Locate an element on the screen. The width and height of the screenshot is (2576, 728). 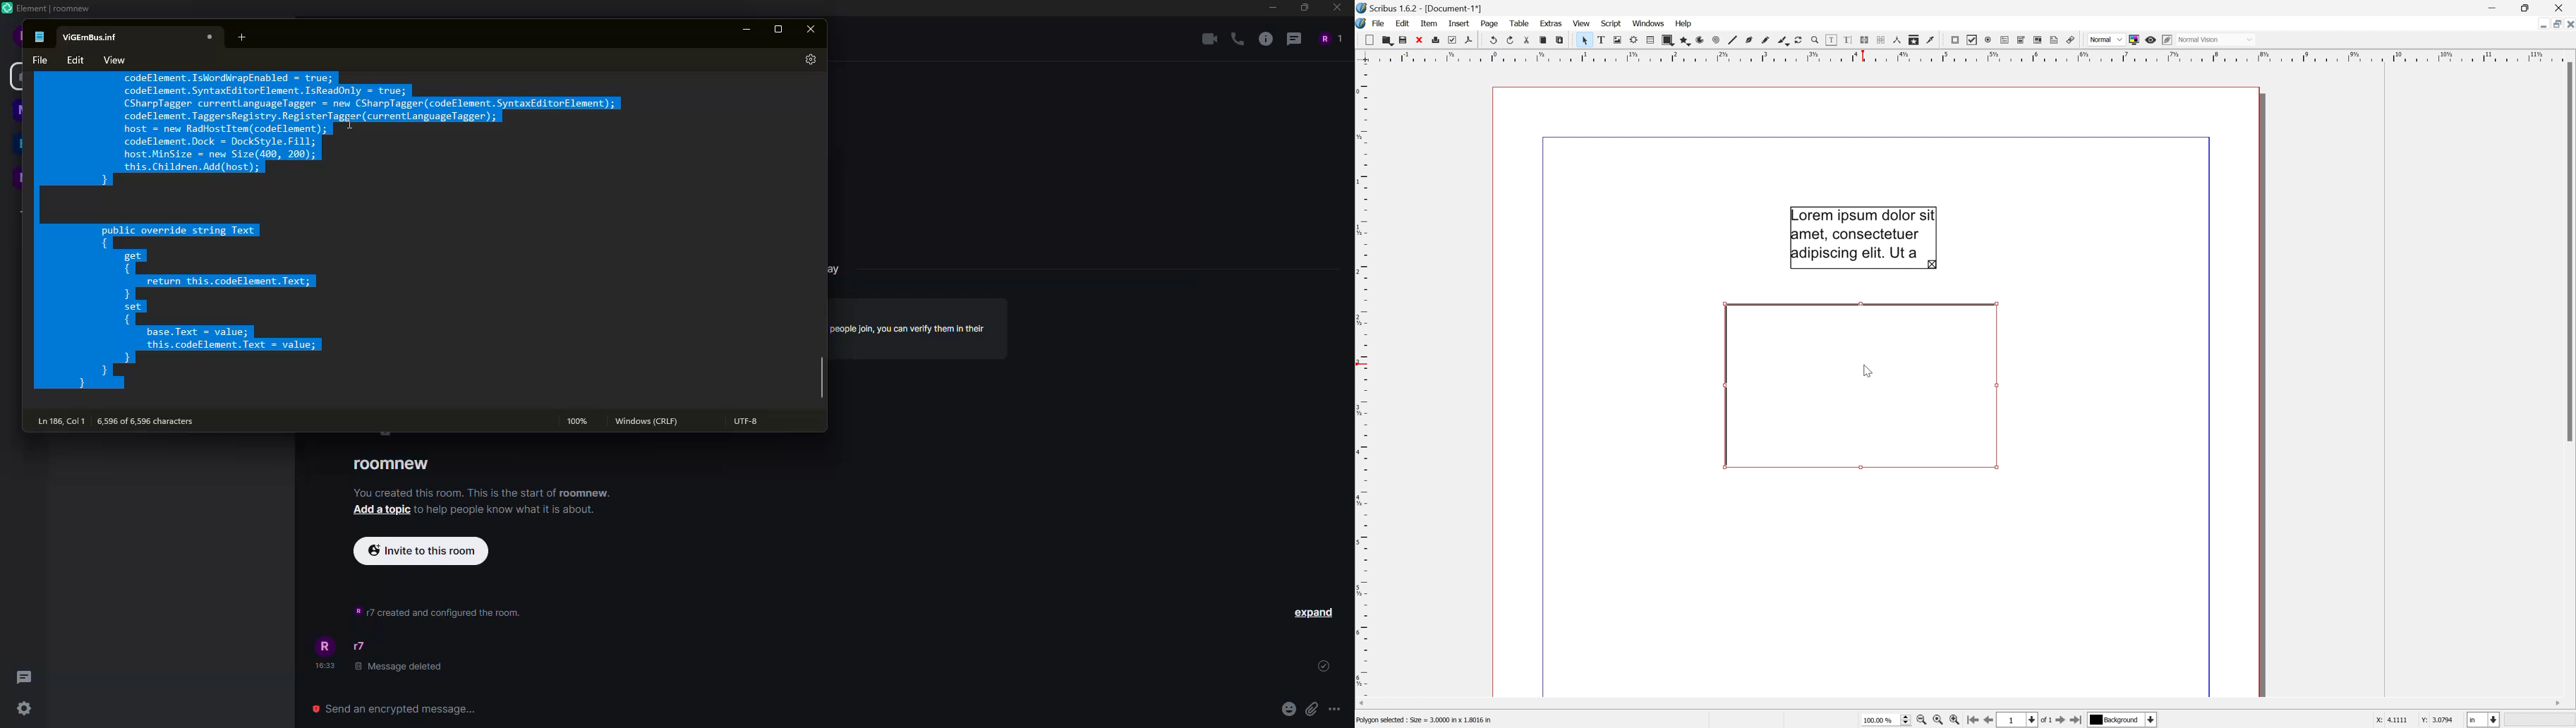
x: is located at coordinates (2376, 720).